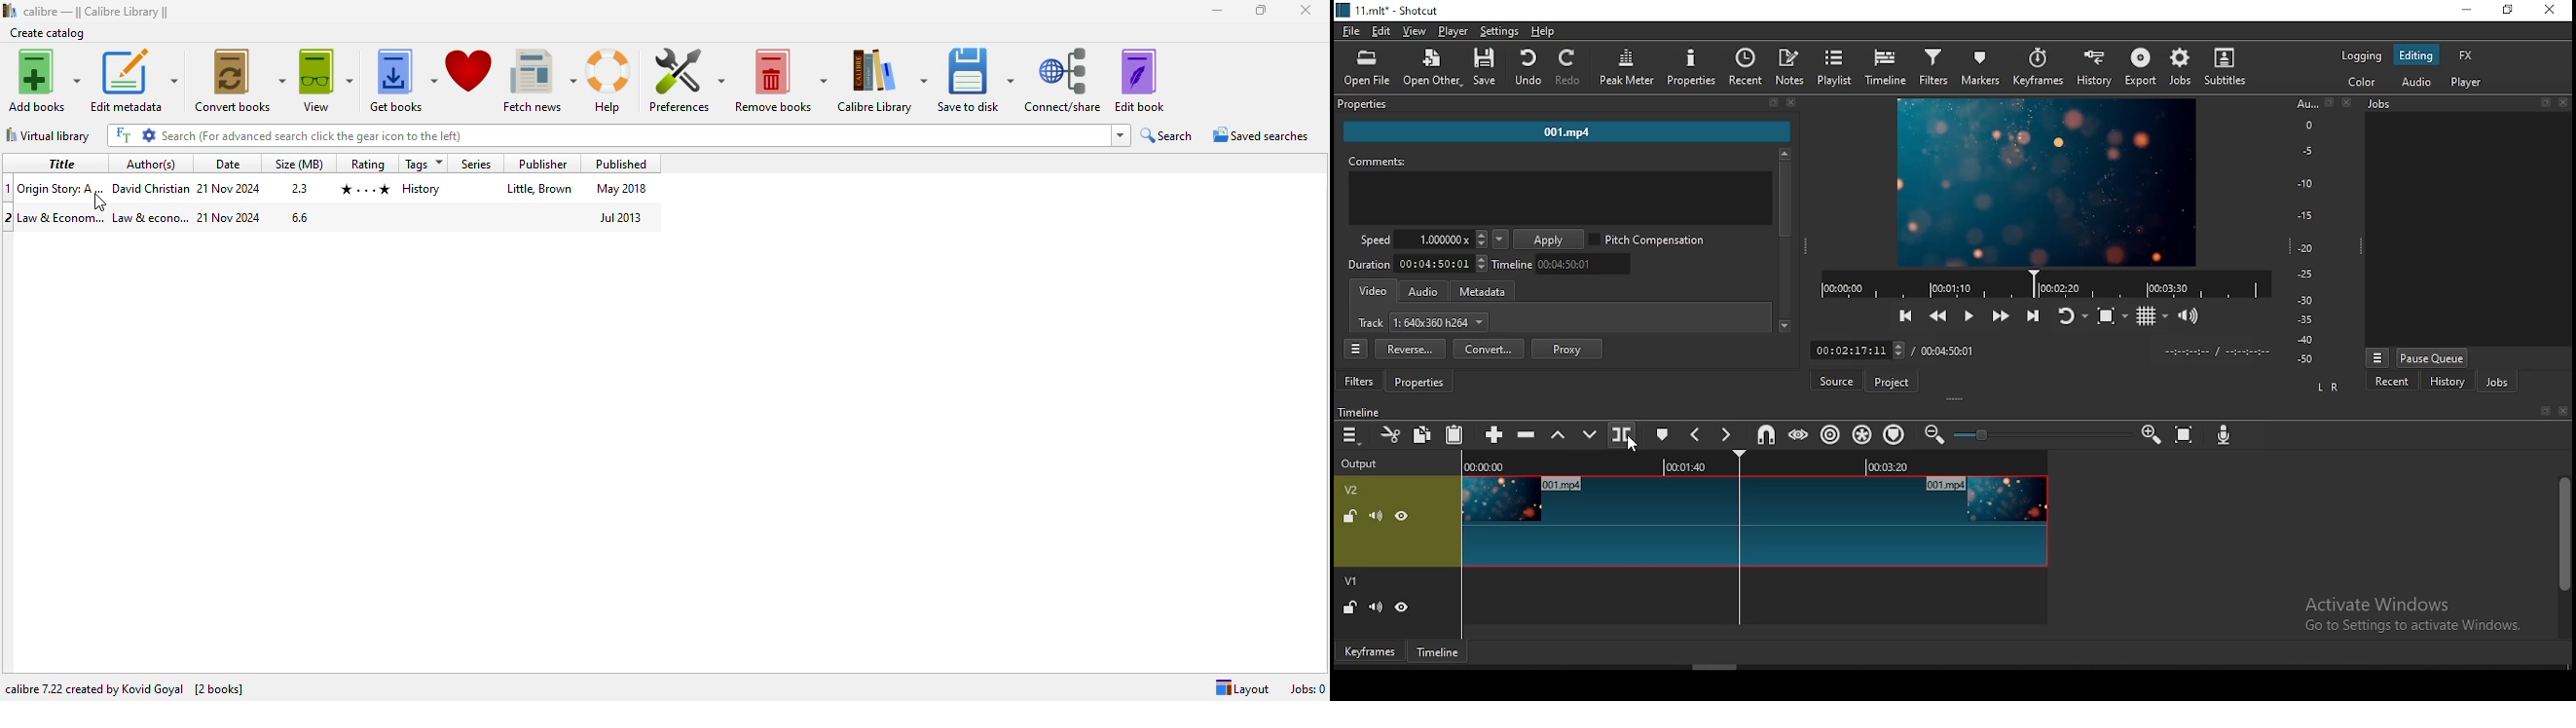 The width and height of the screenshot is (2576, 728). I want to click on (UN)LOCK, so click(1346, 514).